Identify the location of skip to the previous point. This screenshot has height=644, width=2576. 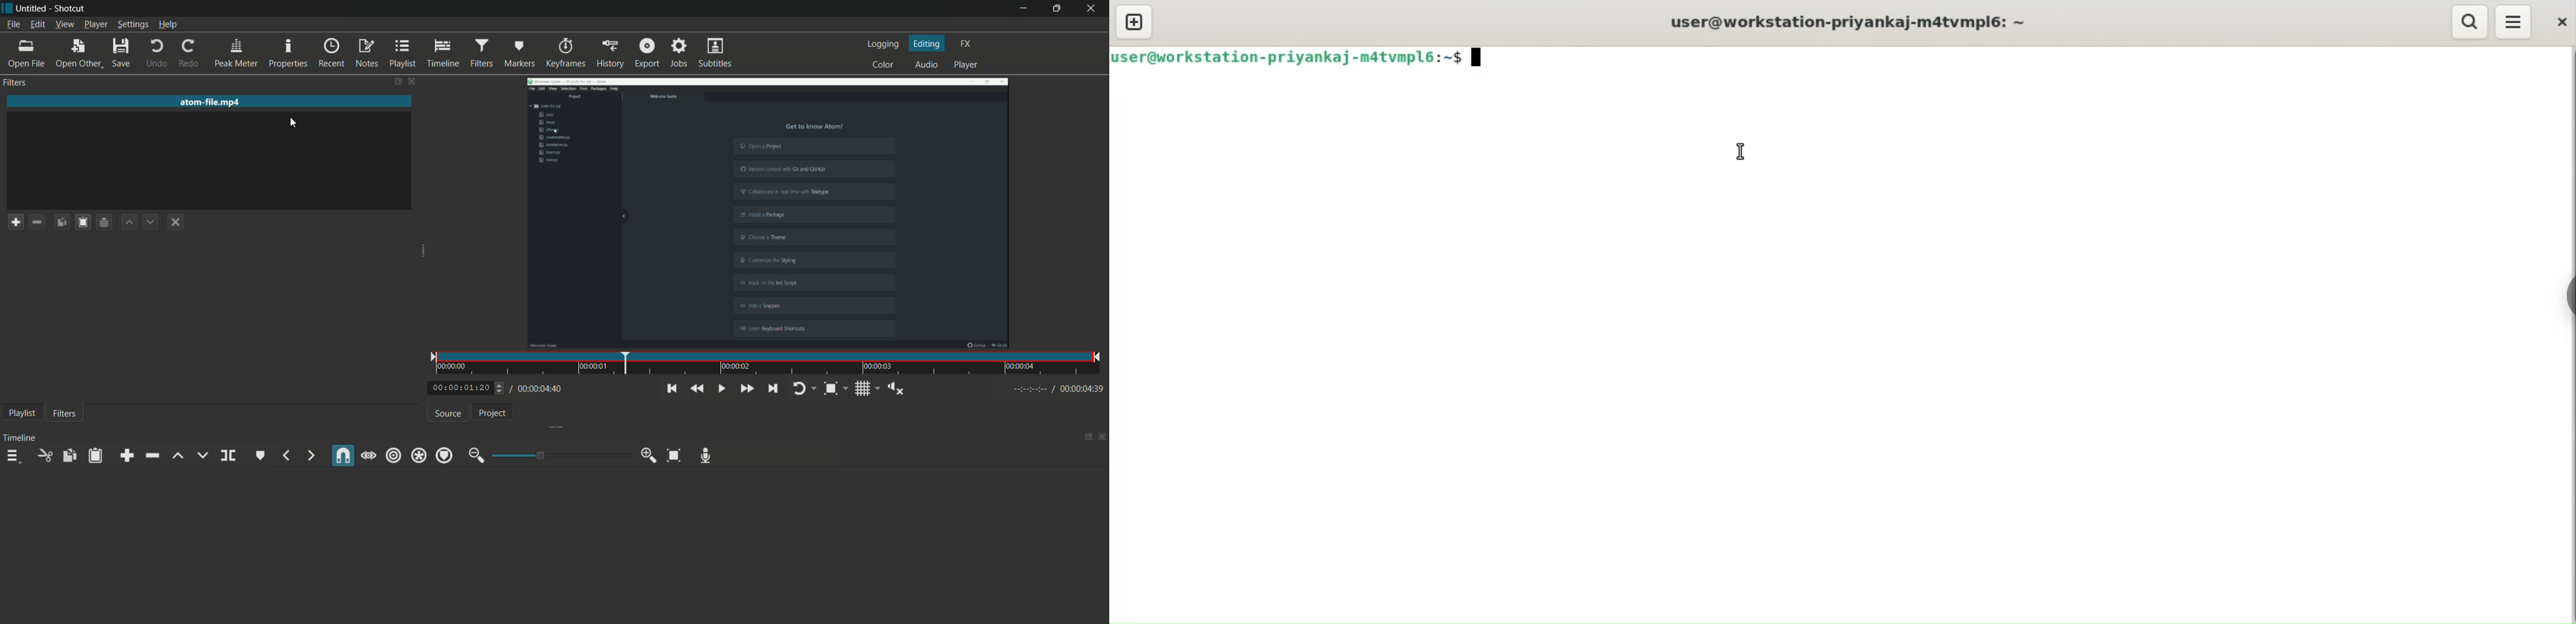
(673, 388).